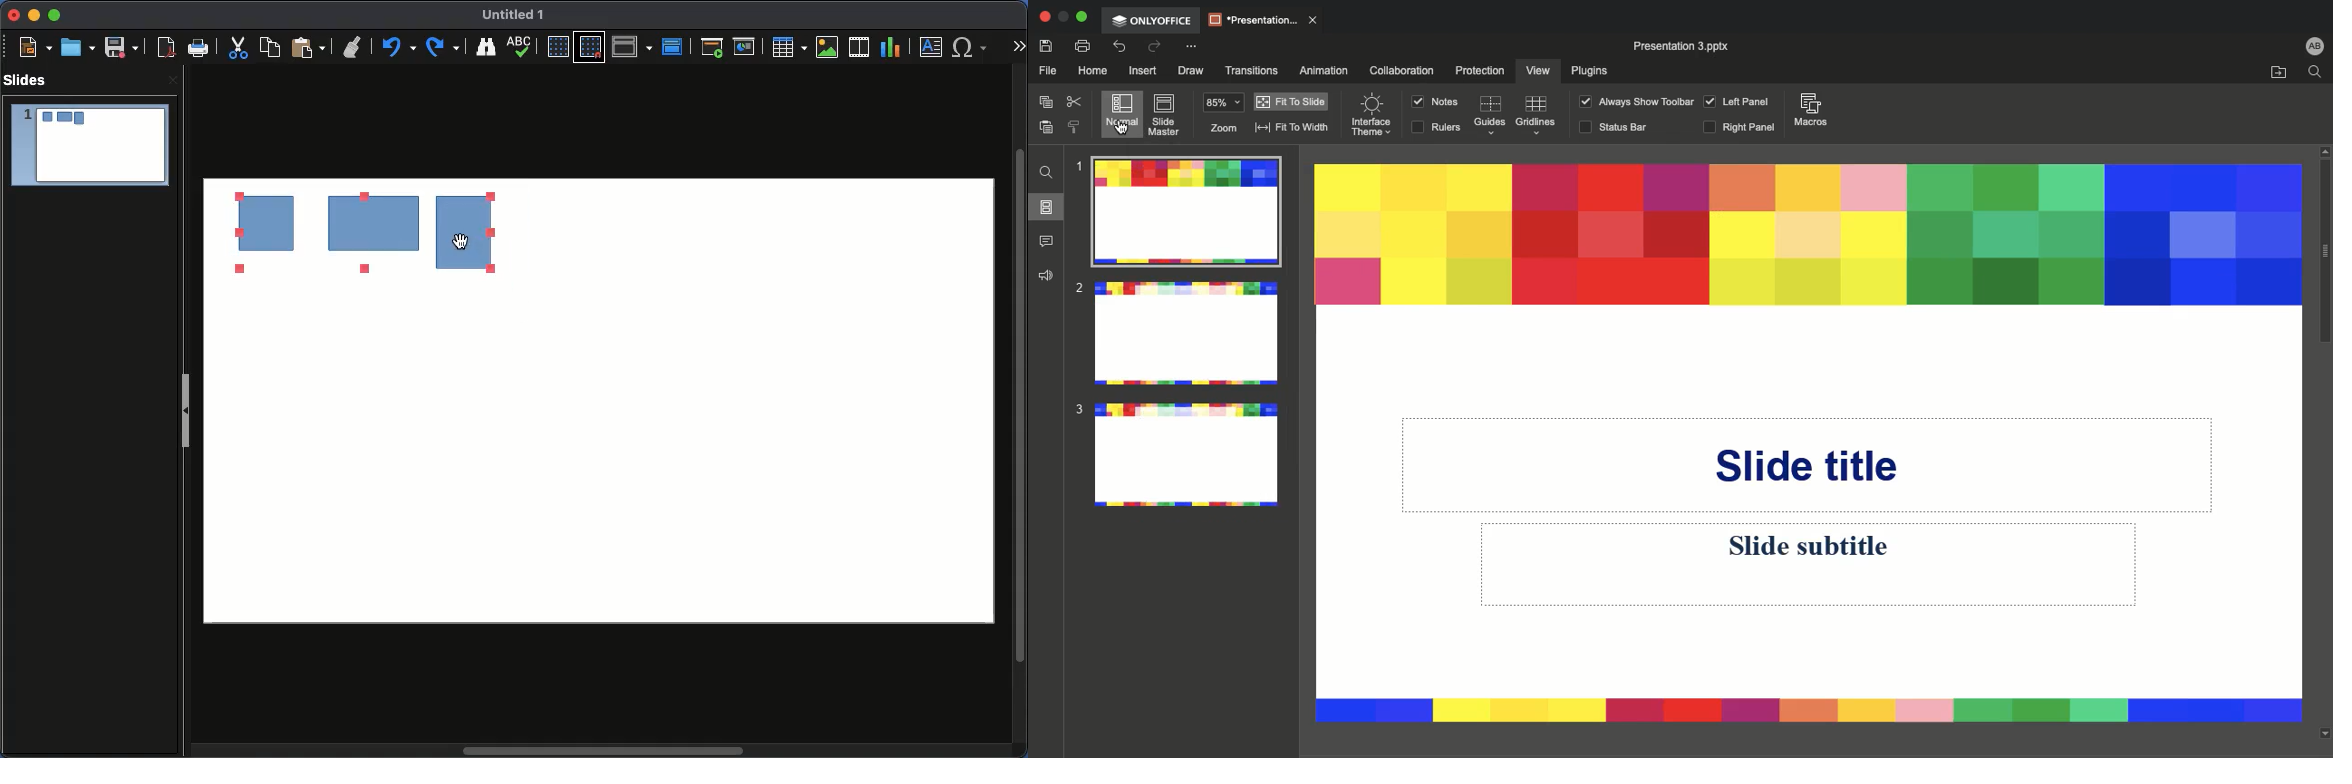  I want to click on Presentation 3 pptx., so click(1694, 45).